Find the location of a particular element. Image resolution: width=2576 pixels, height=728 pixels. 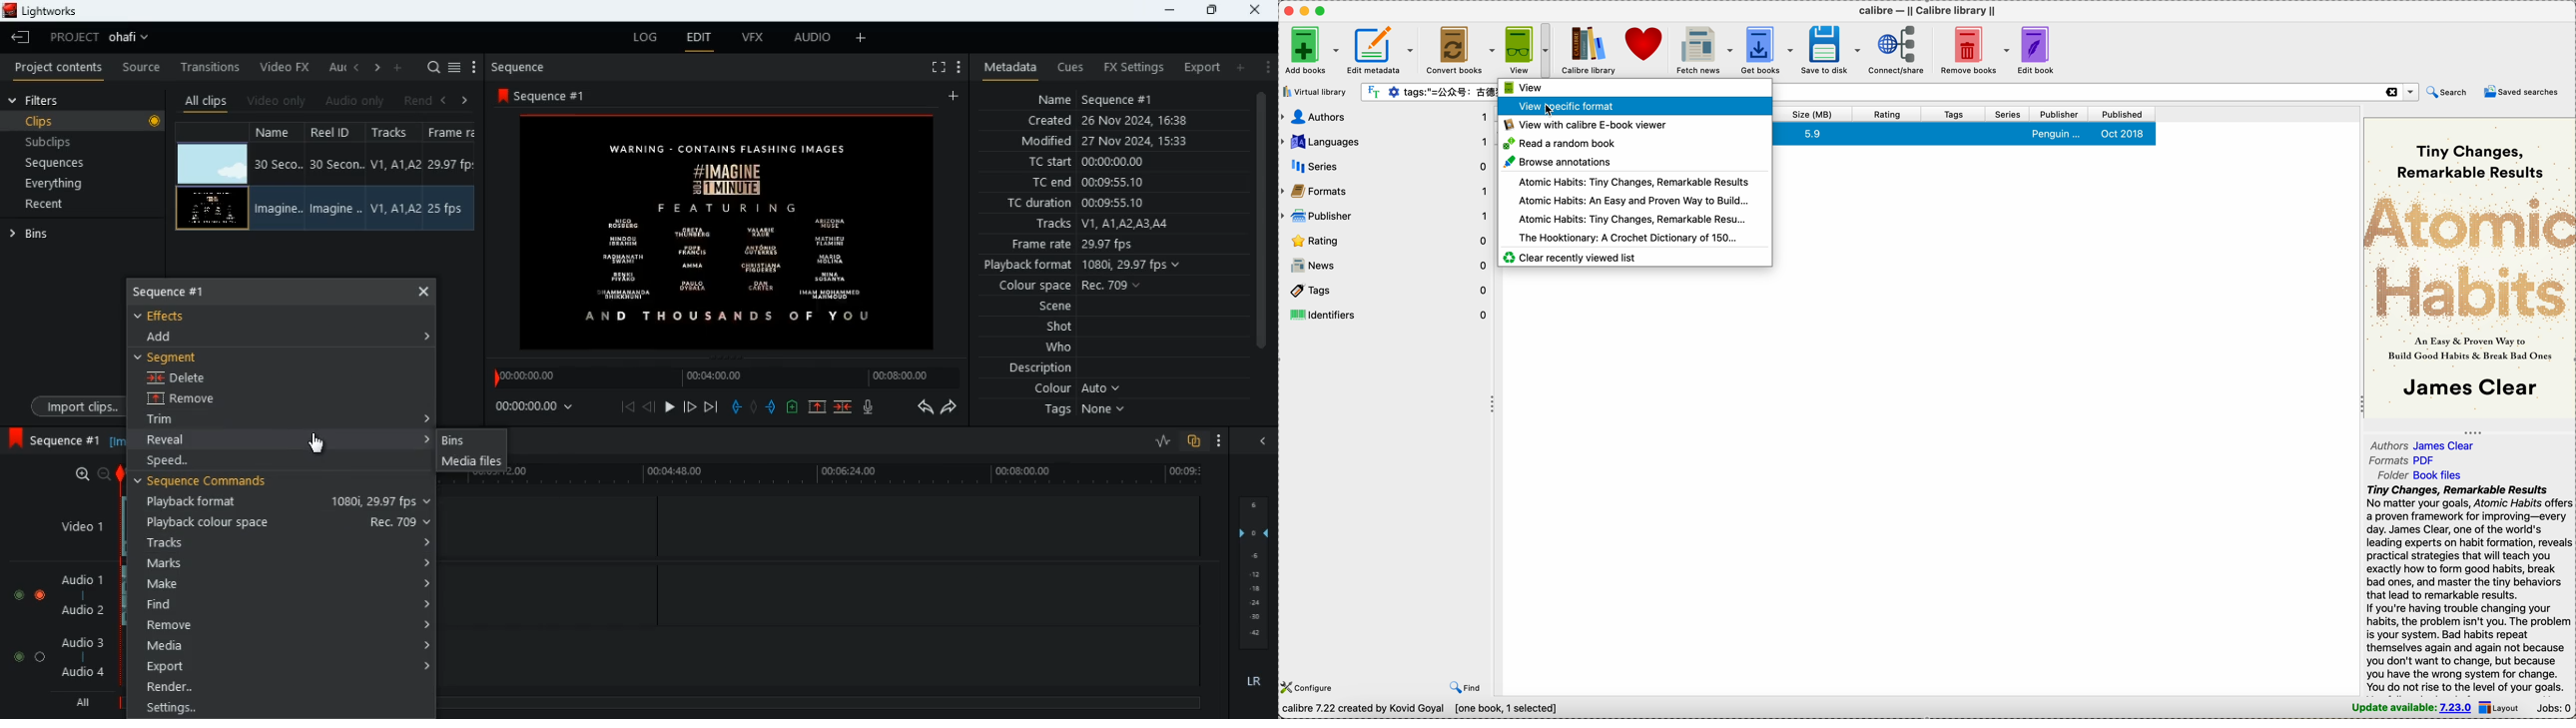

search bar is located at coordinates (2097, 92).